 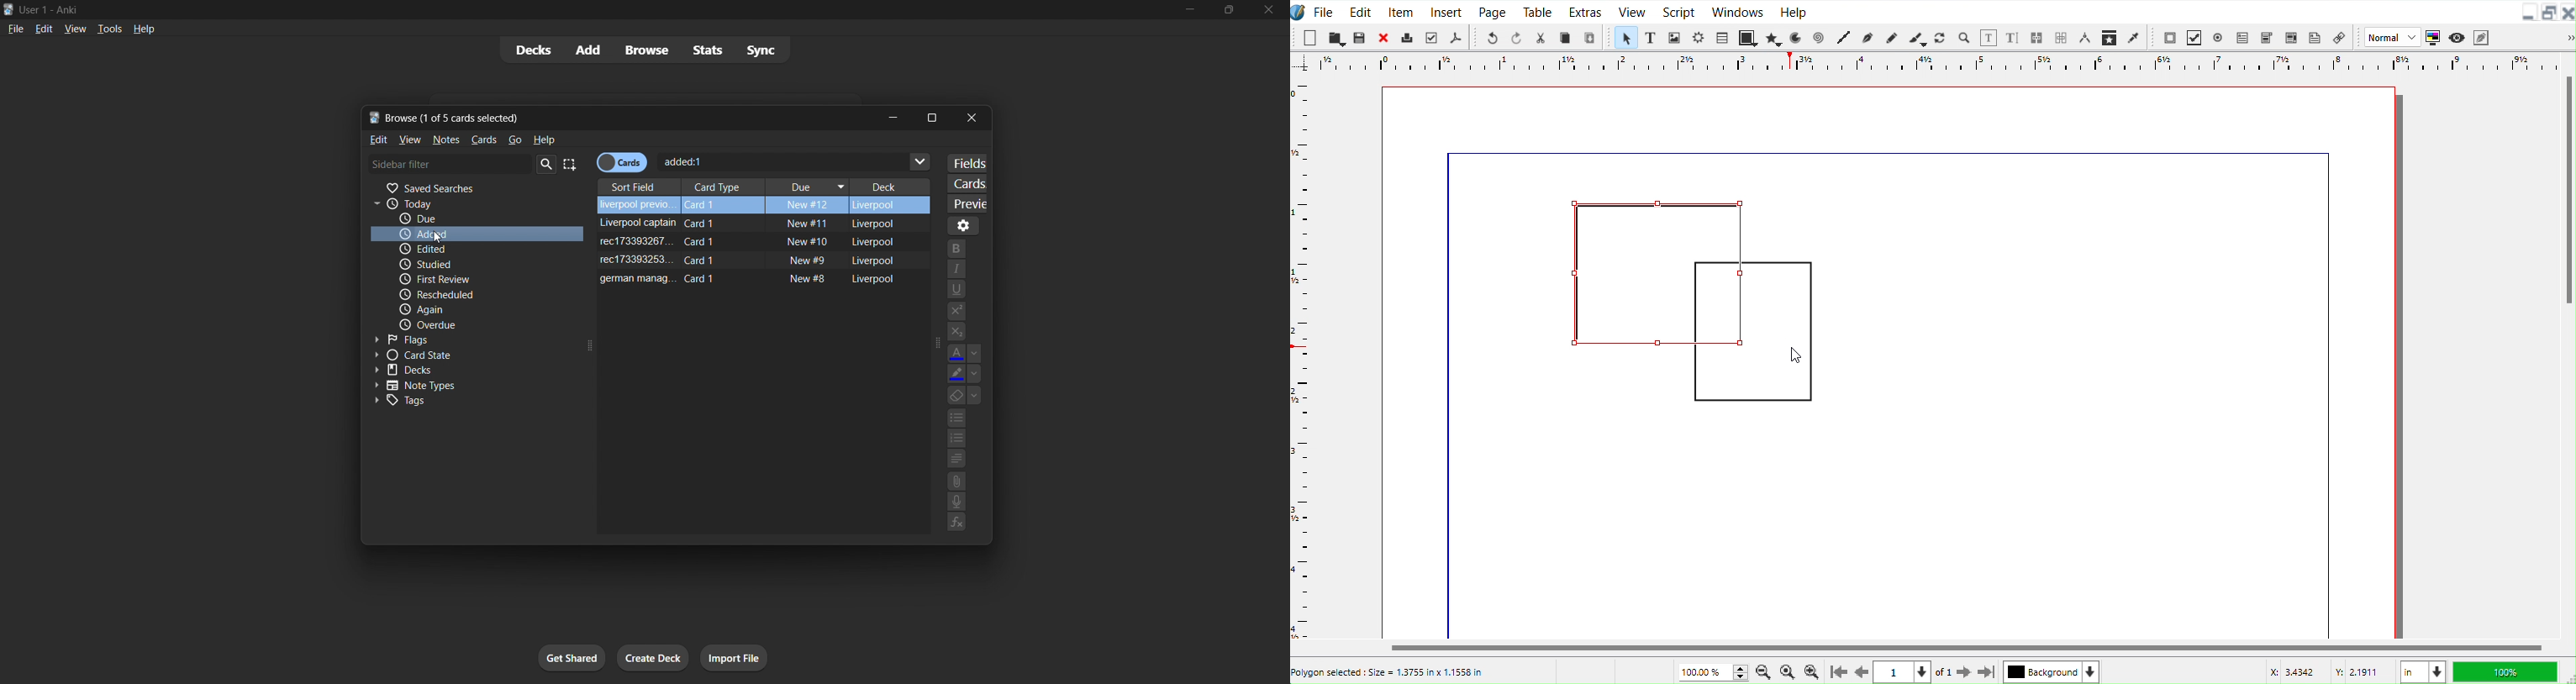 What do you see at coordinates (1820, 37) in the screenshot?
I see `Spiral` at bounding box center [1820, 37].